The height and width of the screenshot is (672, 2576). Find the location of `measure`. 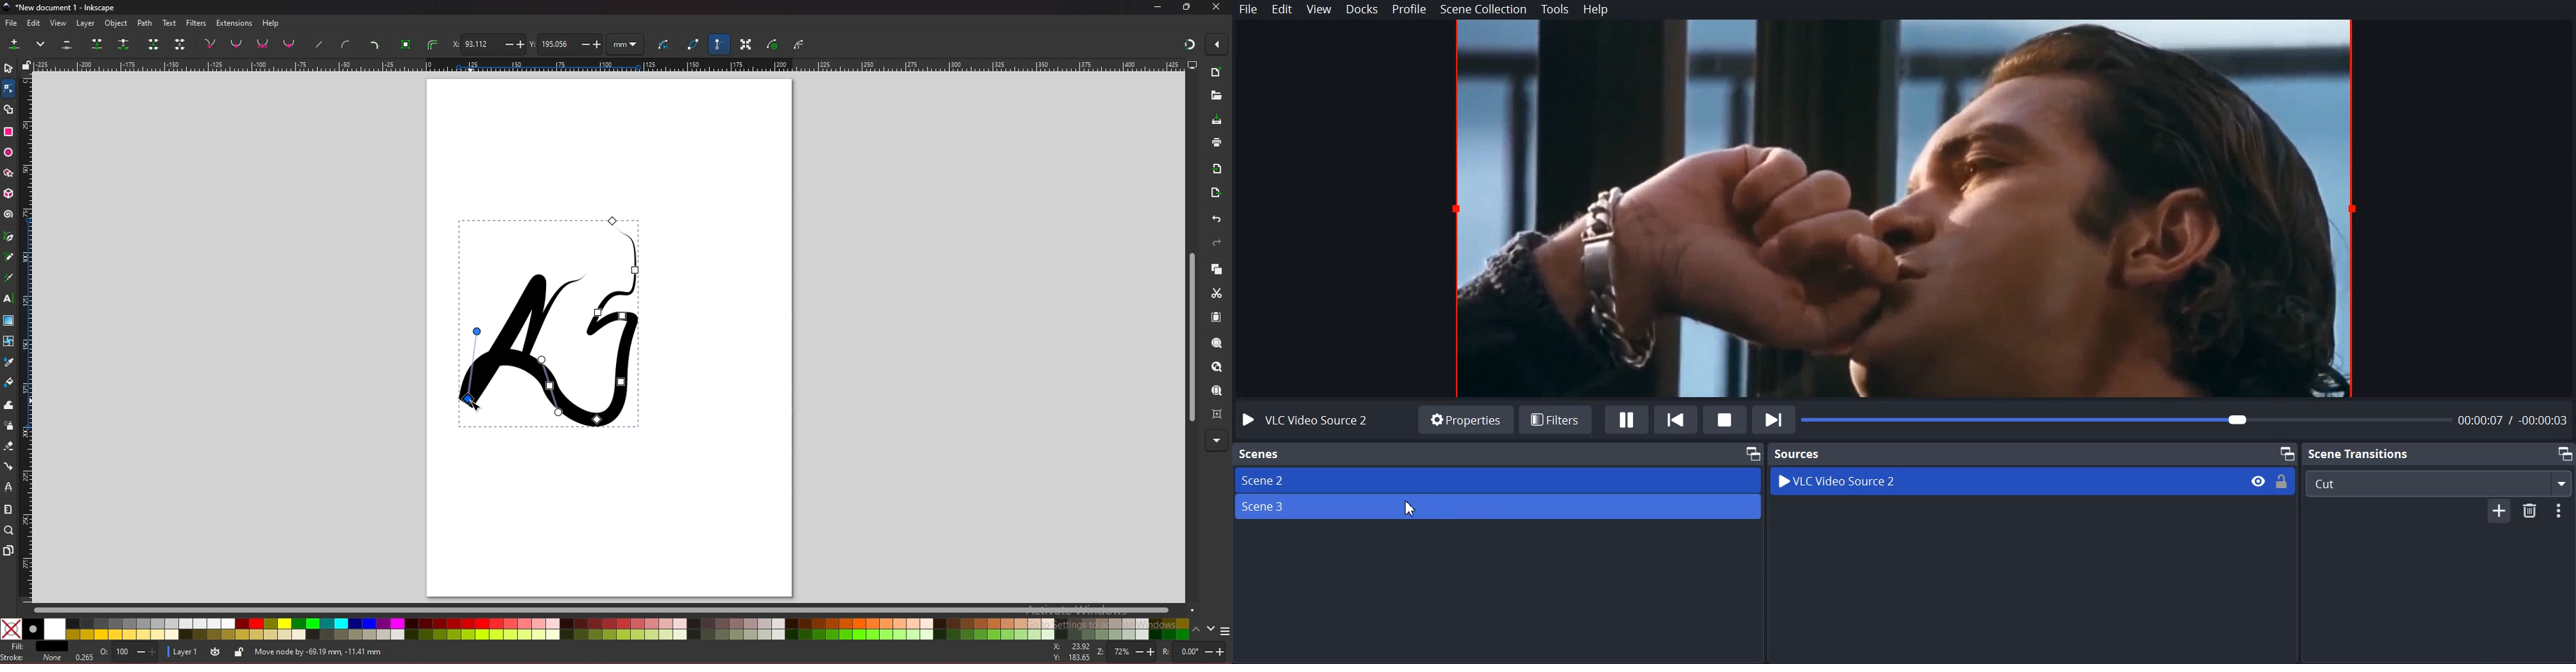

measure is located at coordinates (8, 508).